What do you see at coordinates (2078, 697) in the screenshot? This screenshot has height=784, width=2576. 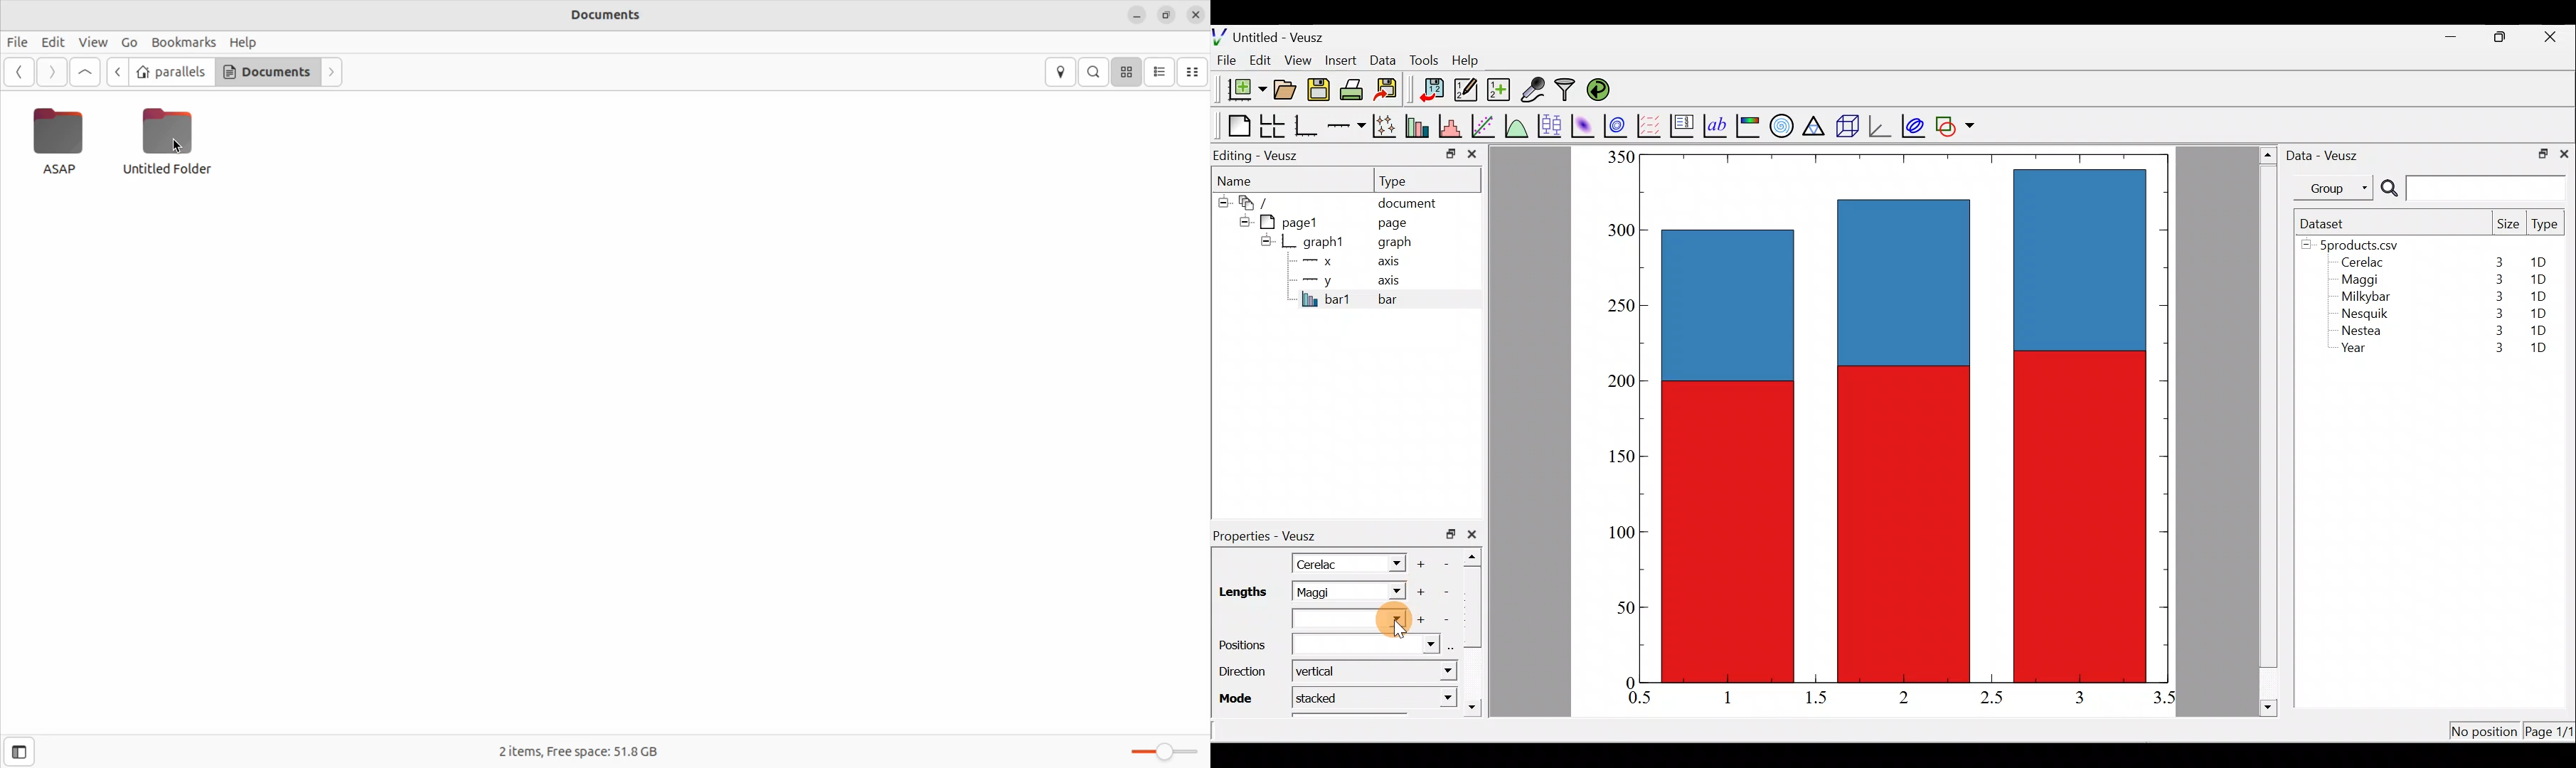 I see `3` at bounding box center [2078, 697].